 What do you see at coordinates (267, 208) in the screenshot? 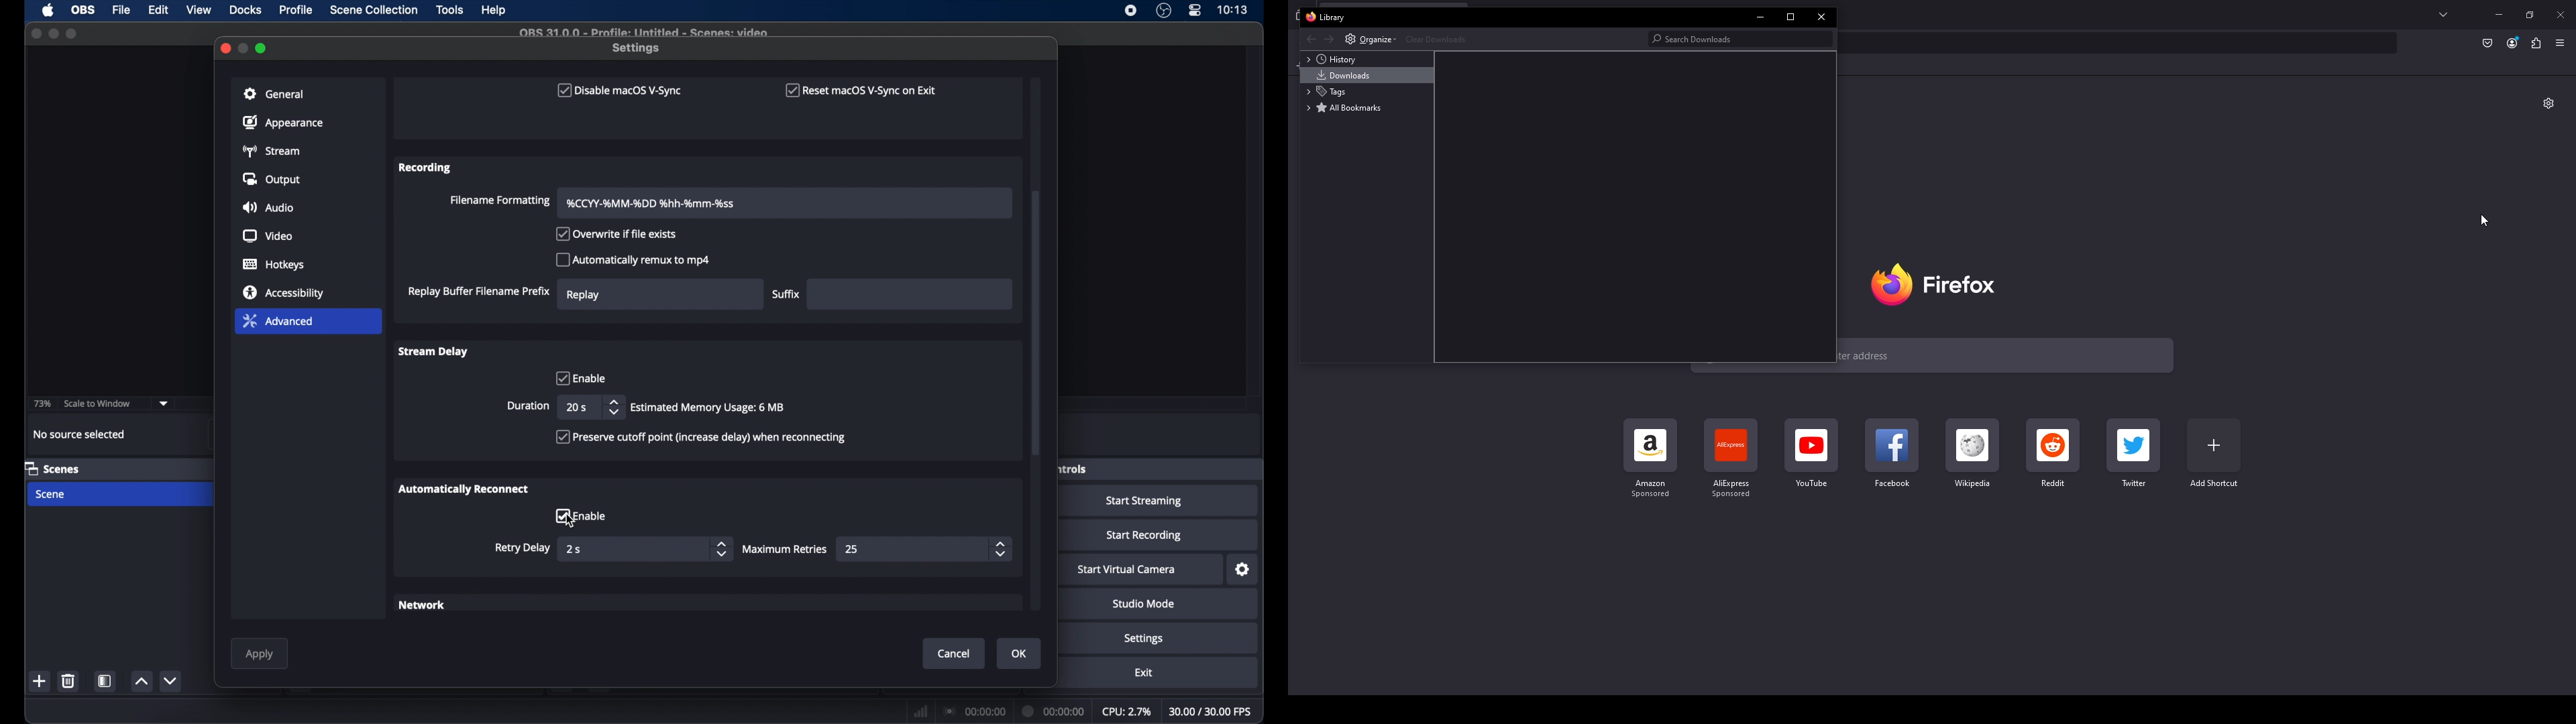
I see `audio` at bounding box center [267, 208].